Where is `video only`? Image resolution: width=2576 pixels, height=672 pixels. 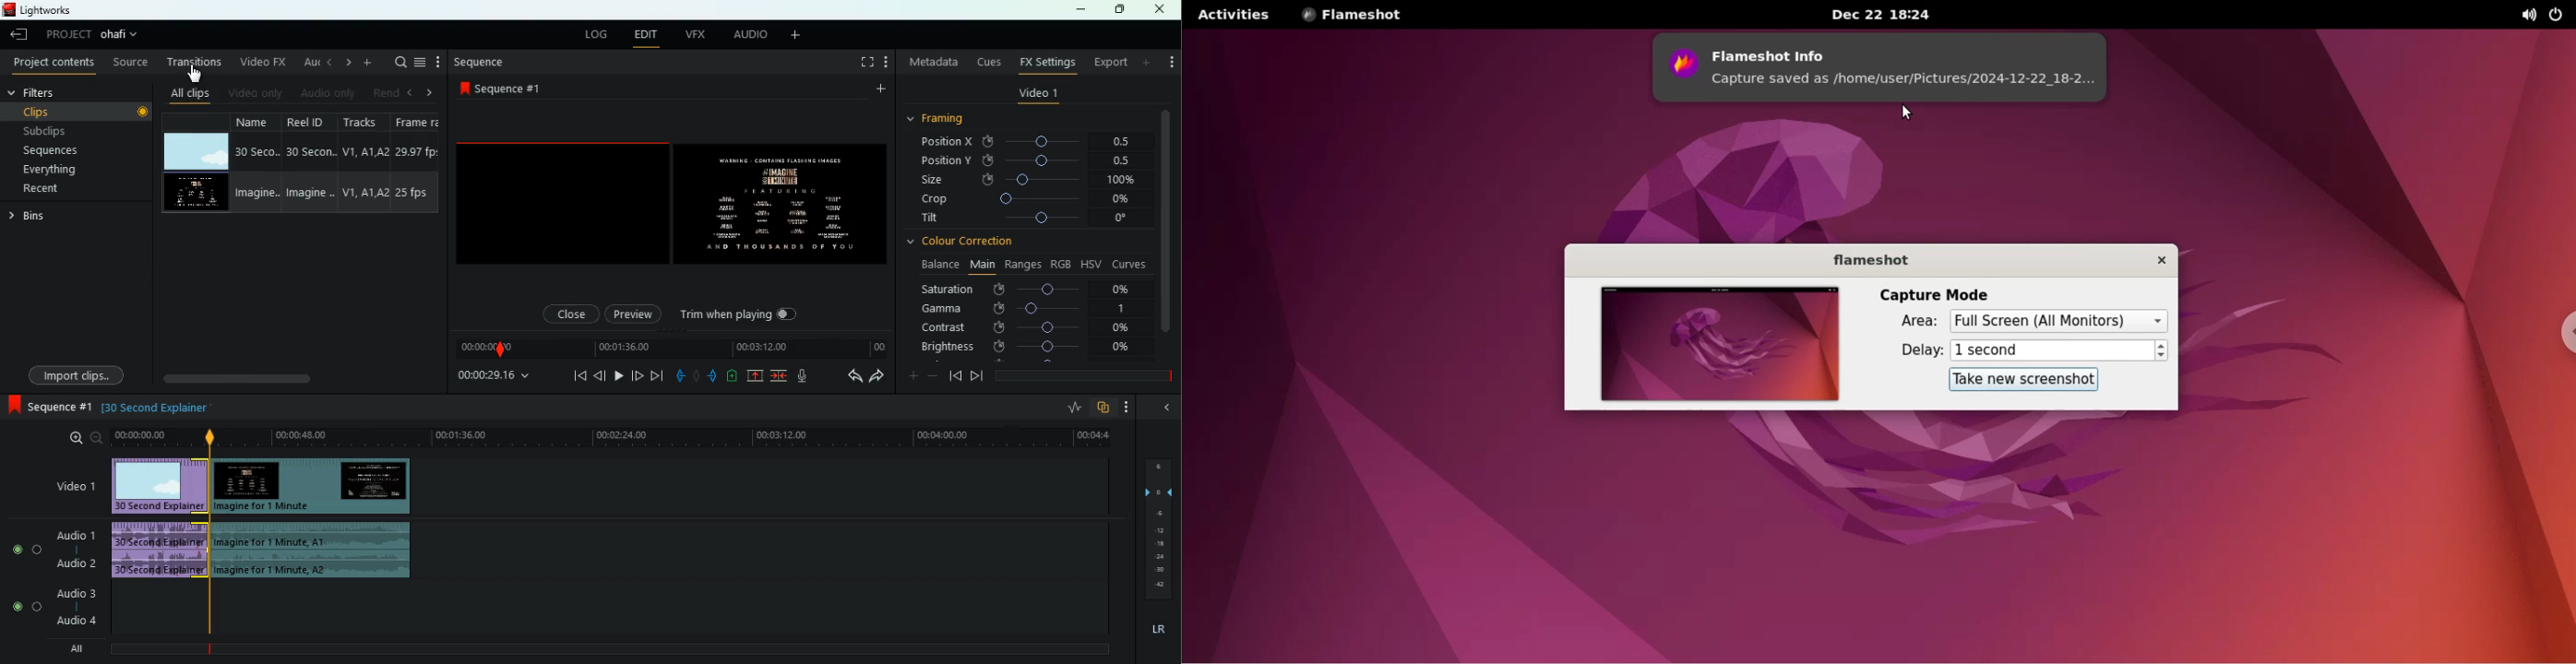
video only is located at coordinates (256, 92).